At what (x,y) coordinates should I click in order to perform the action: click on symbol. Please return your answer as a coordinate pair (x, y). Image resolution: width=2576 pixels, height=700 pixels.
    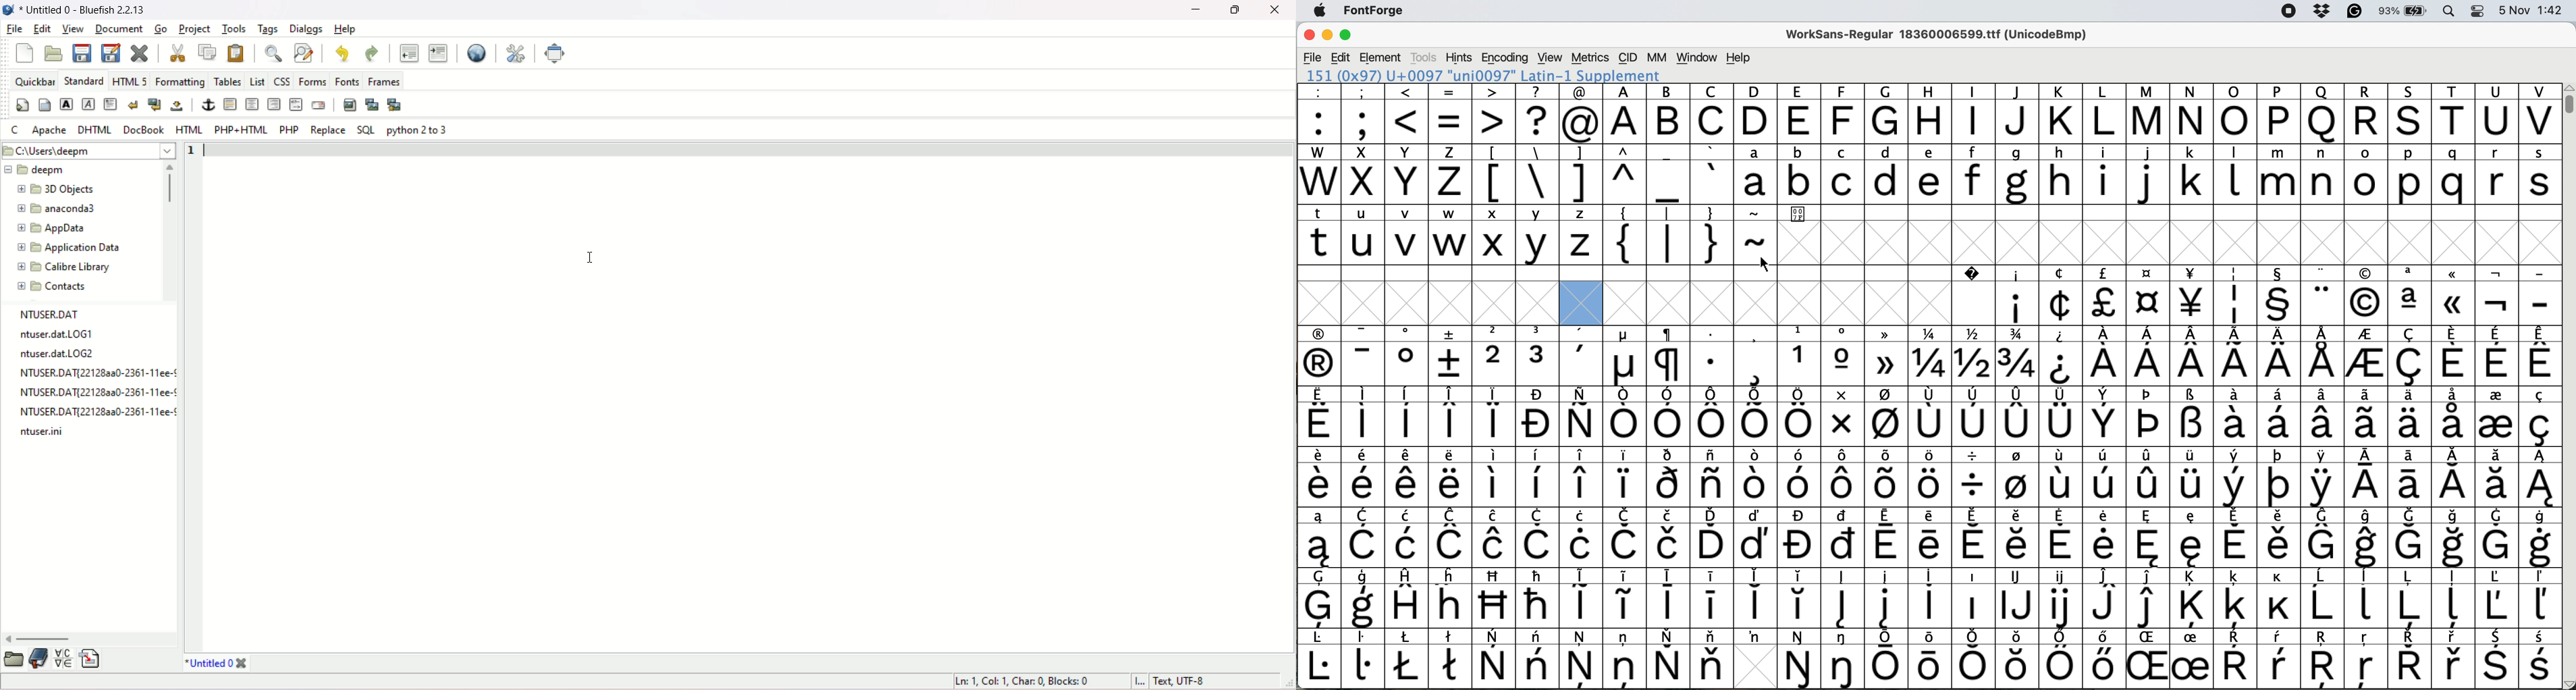
    Looking at the image, I should click on (2236, 356).